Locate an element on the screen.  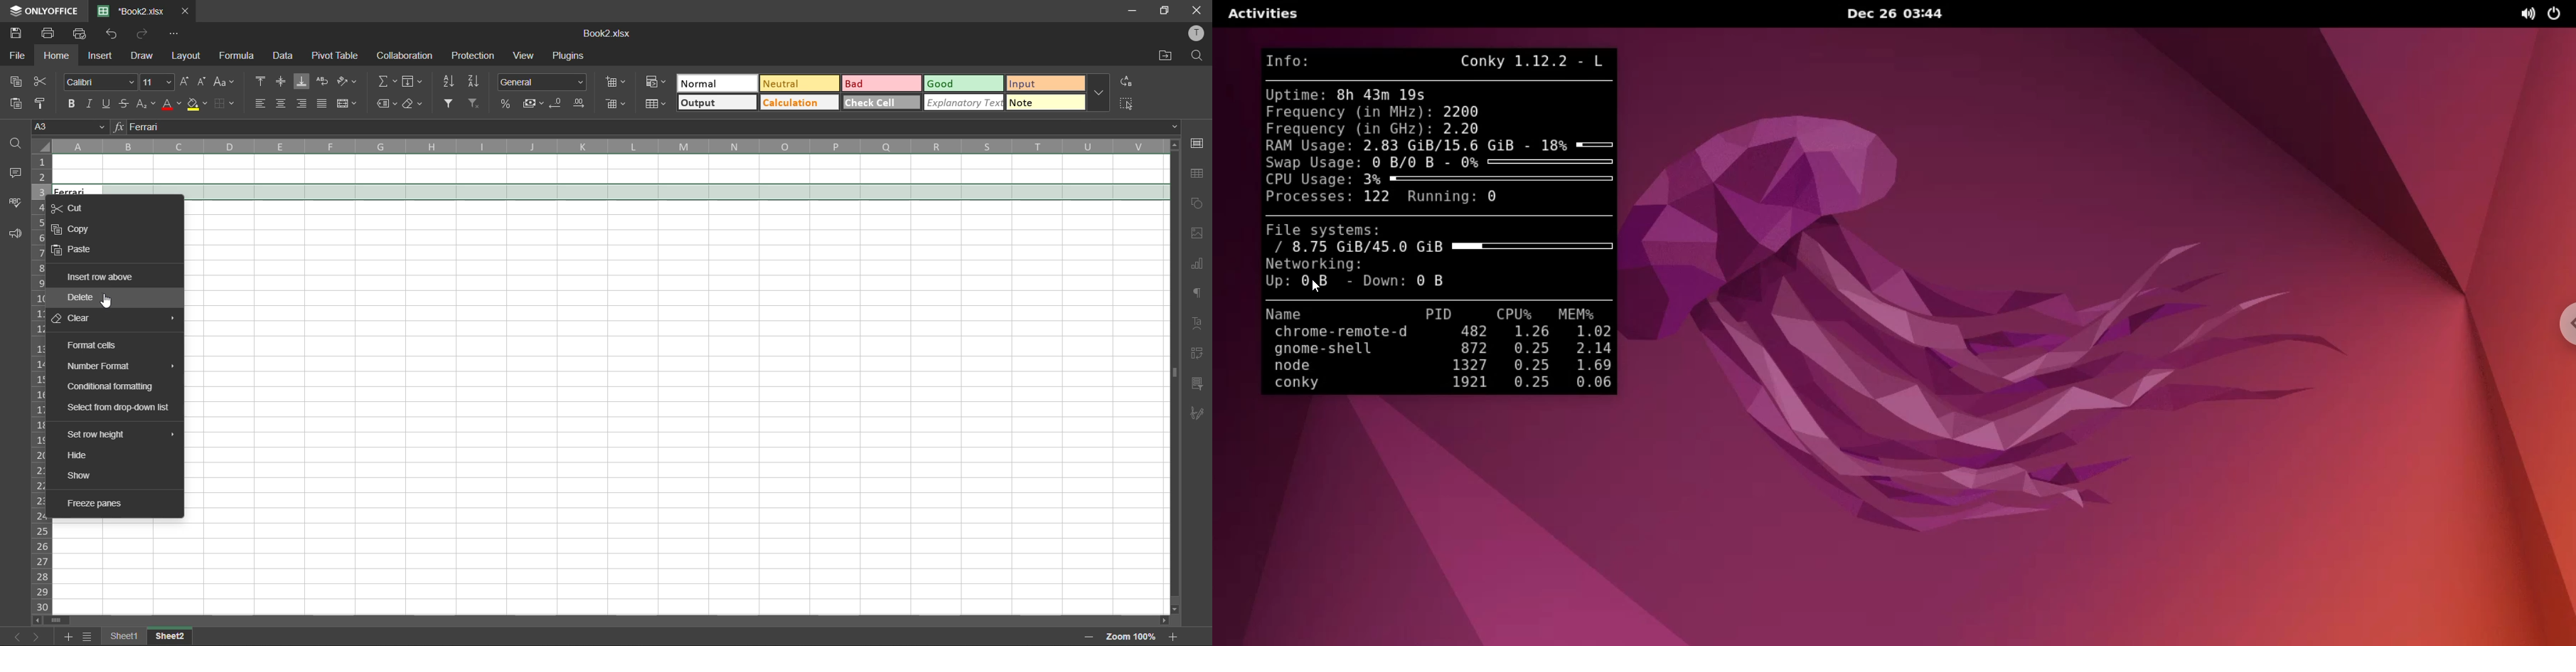
align right is located at coordinates (304, 104).